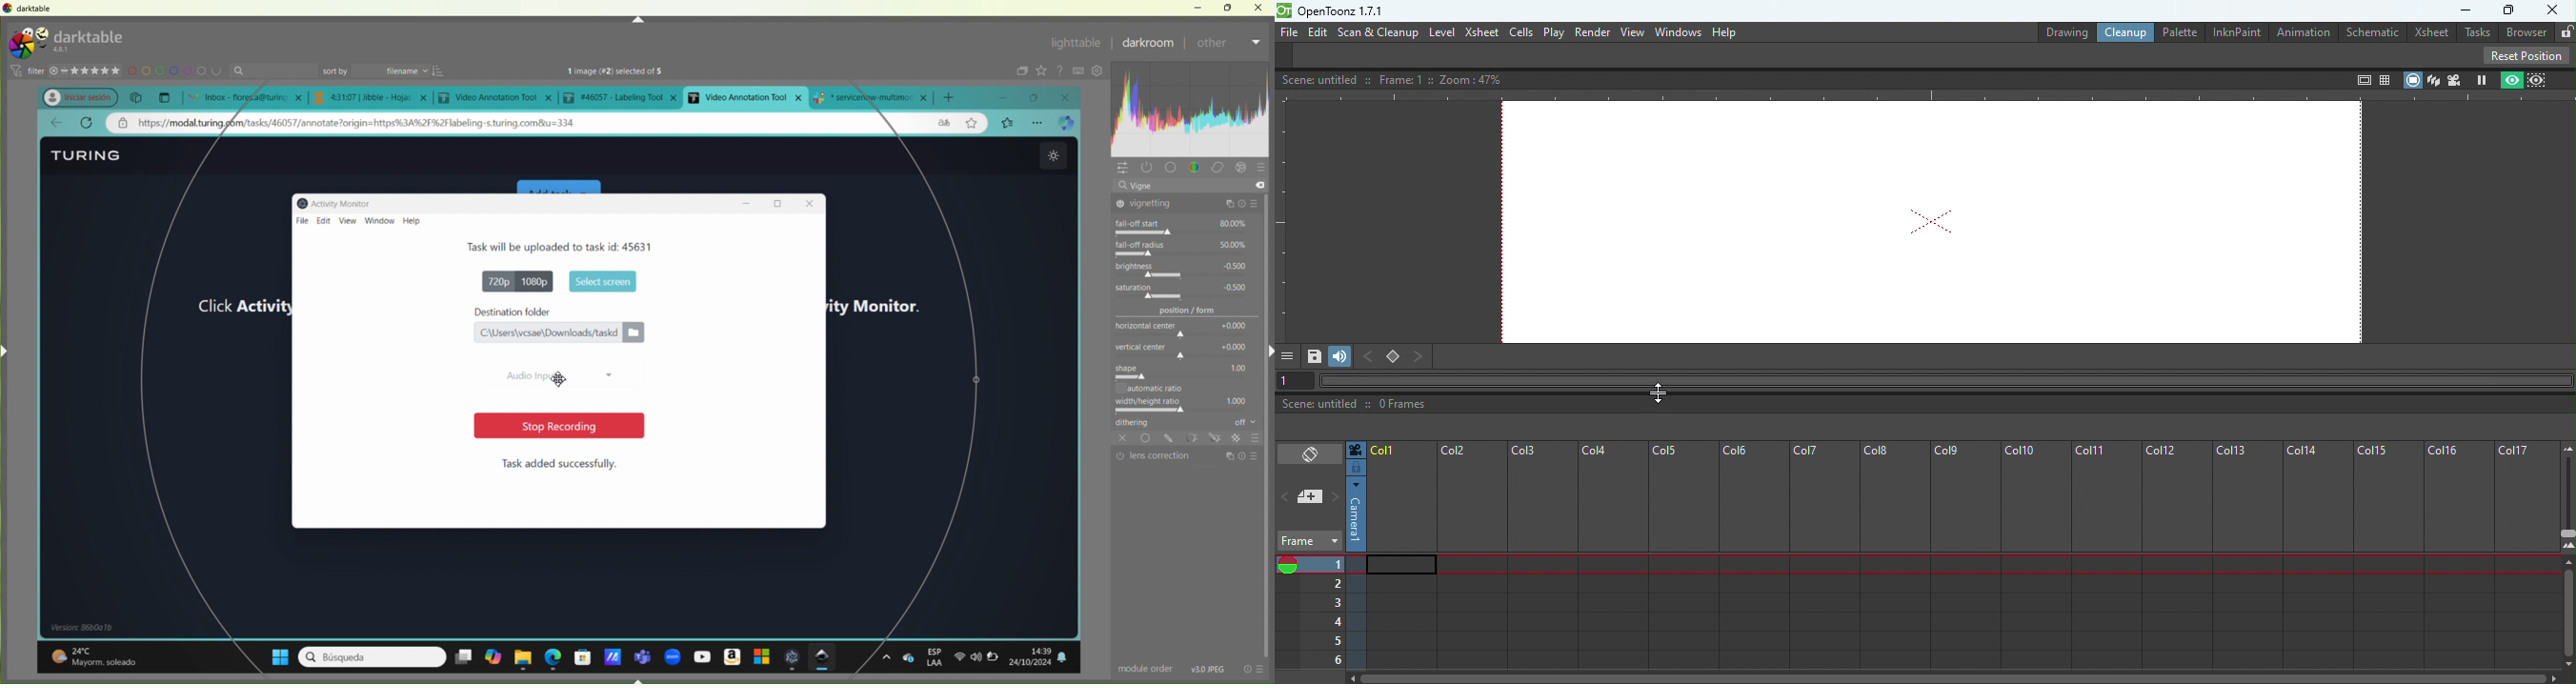  I want to click on file location, so click(558, 333).